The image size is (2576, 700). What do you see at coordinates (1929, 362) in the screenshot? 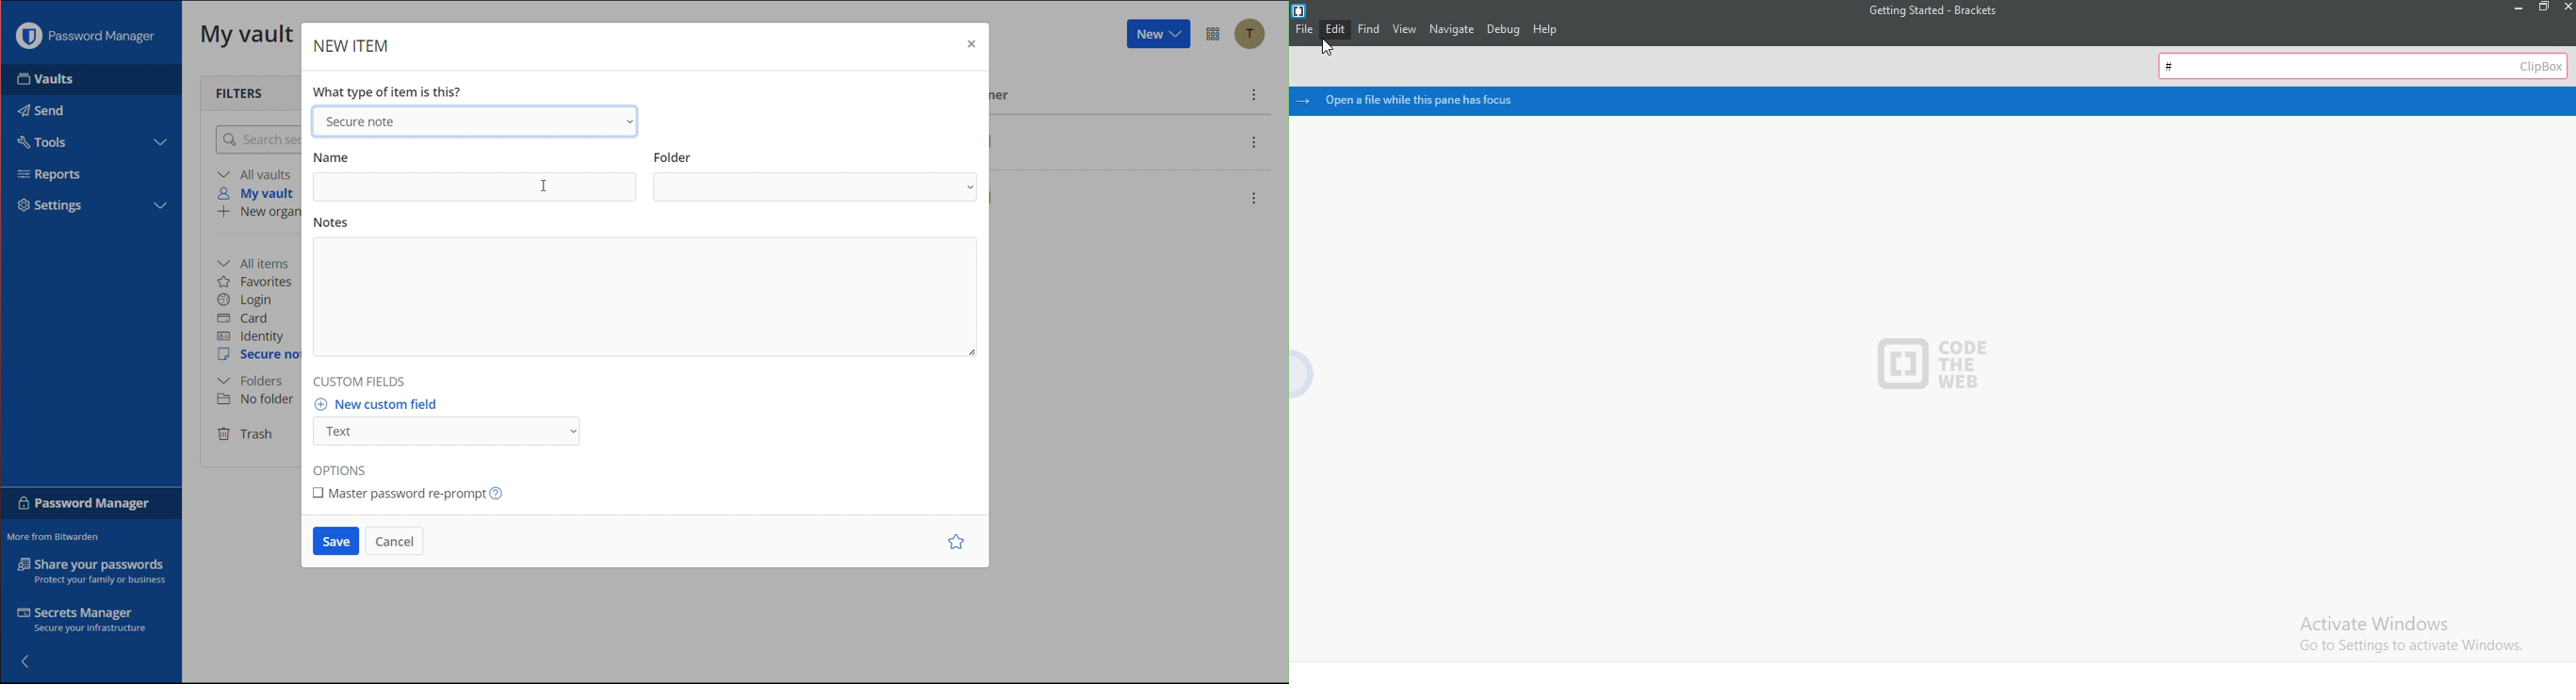
I see `Code The Web` at bounding box center [1929, 362].